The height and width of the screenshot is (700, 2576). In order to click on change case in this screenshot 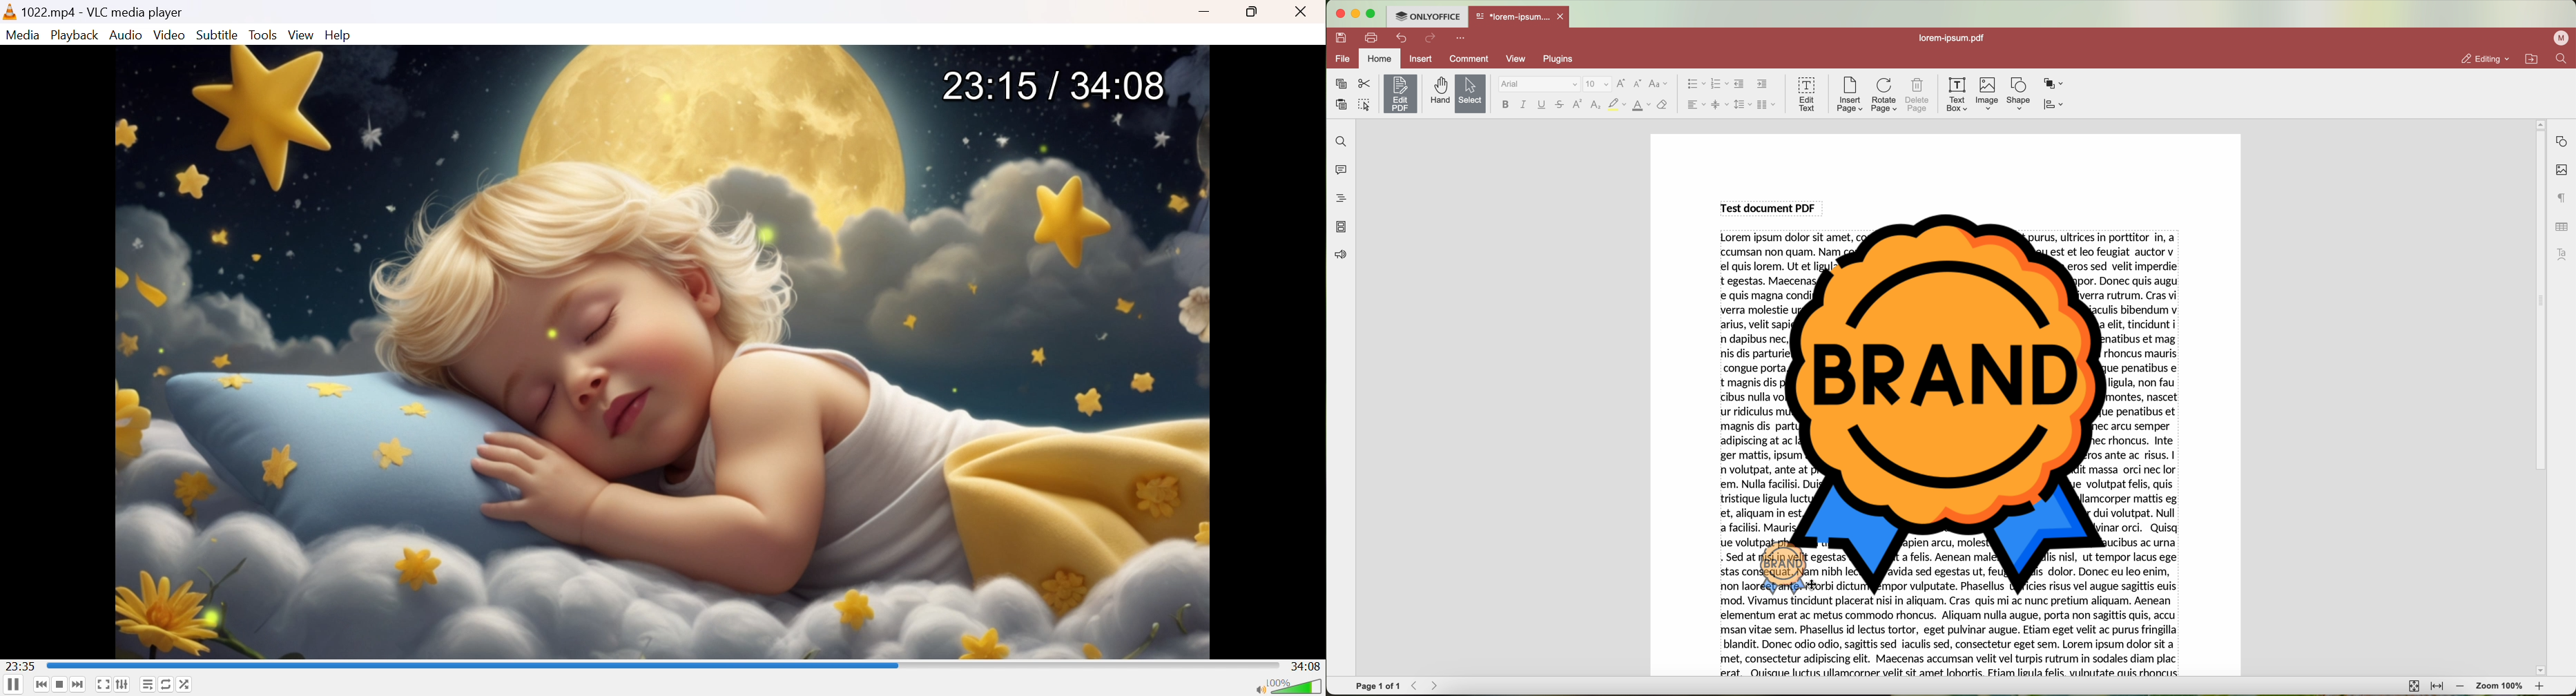, I will do `click(1658, 84)`.